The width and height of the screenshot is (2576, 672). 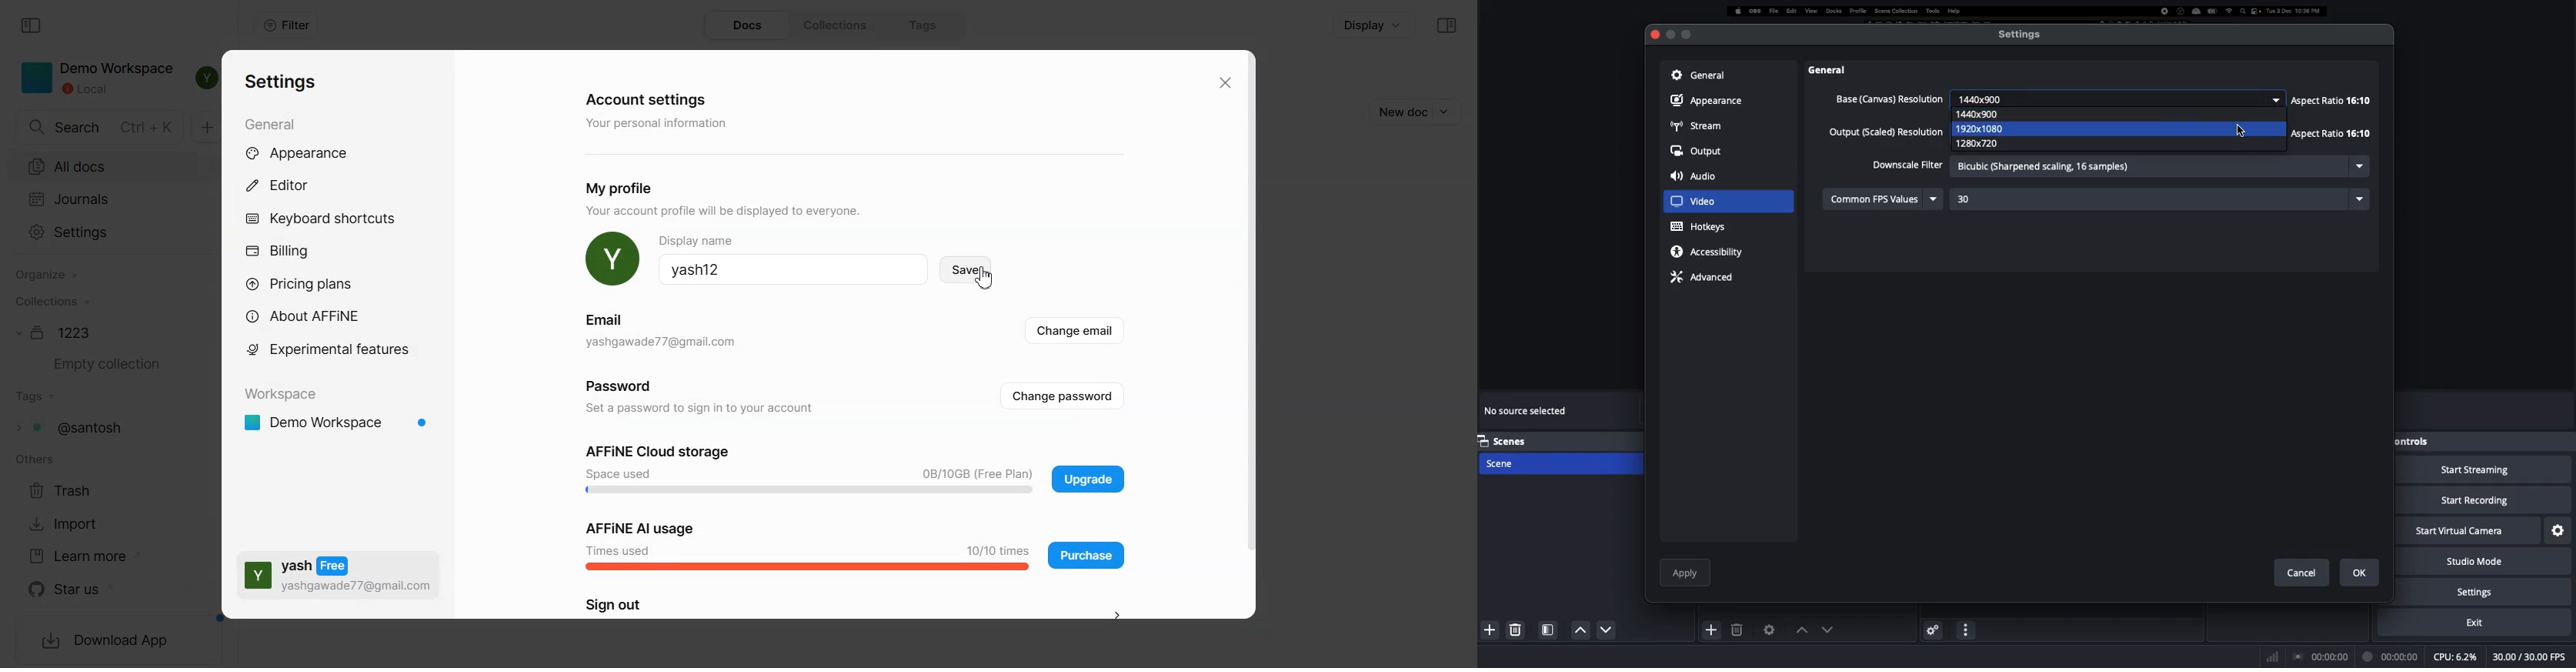 I want to click on 1440X900, so click(x=1987, y=114).